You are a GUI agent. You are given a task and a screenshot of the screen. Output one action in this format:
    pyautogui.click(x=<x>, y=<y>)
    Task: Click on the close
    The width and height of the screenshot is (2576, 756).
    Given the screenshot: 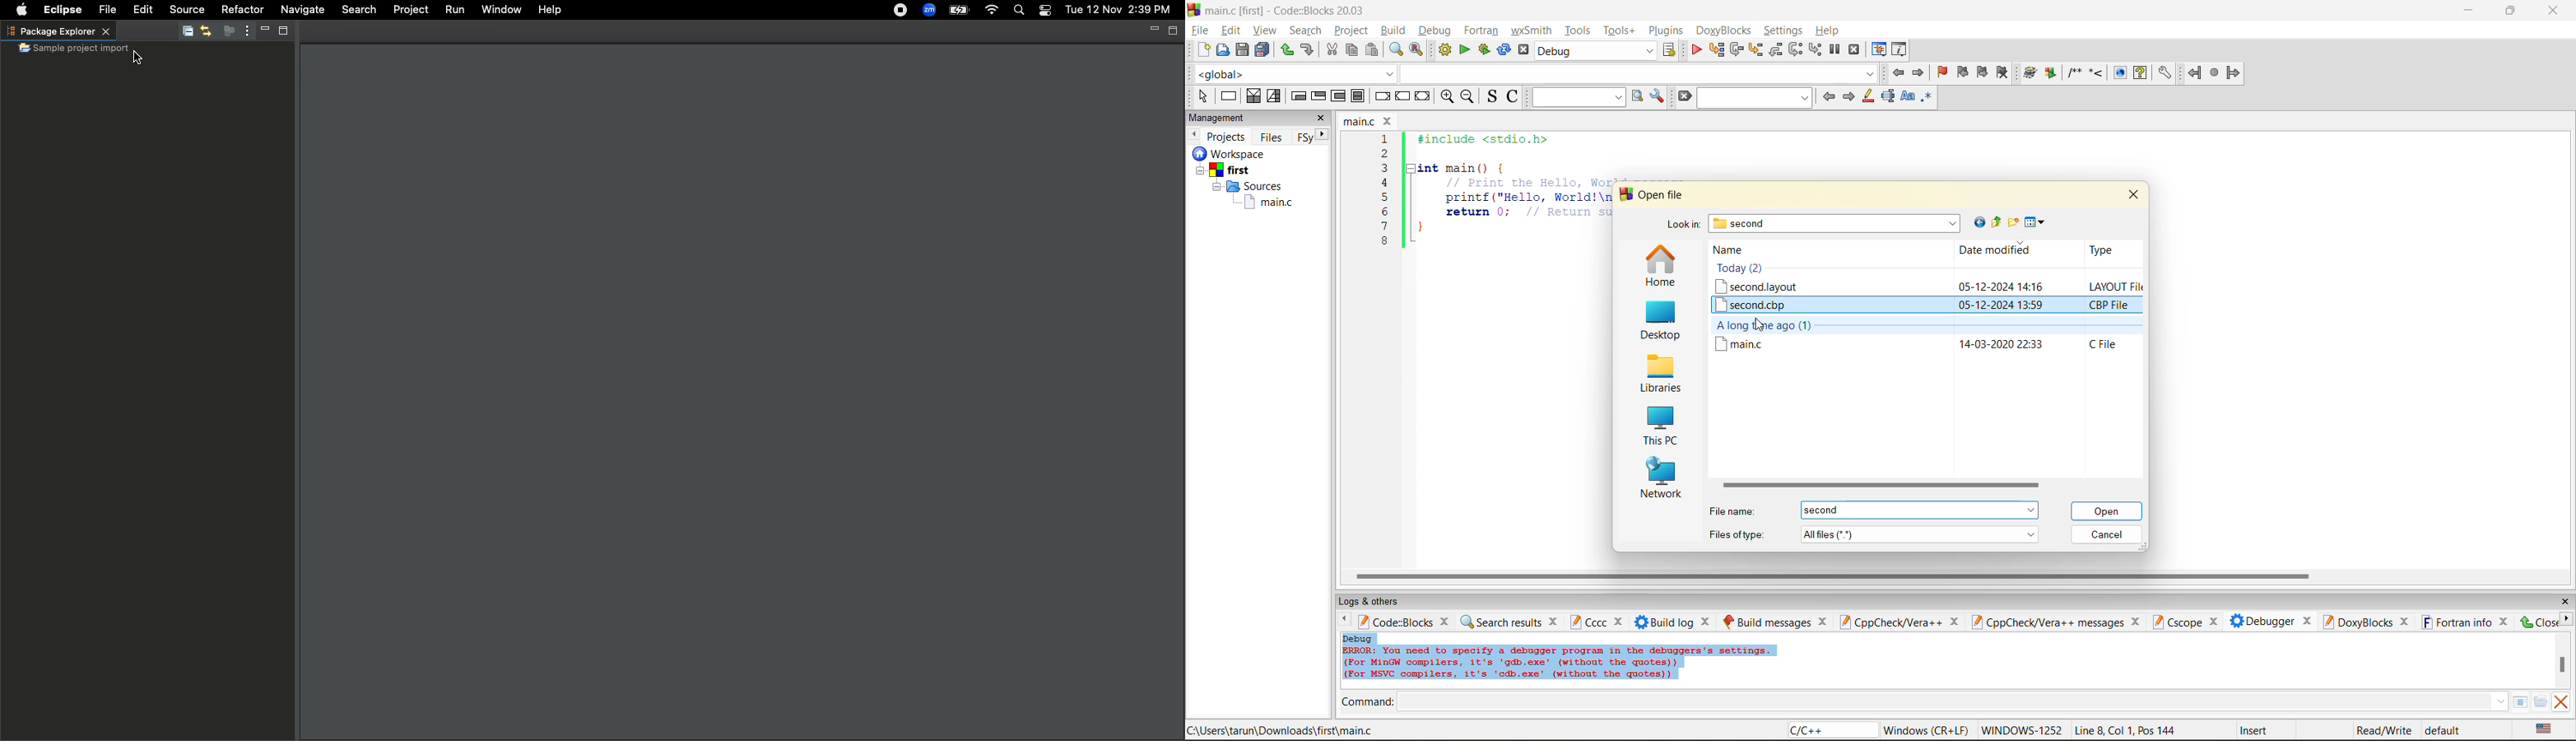 What is the action you would take?
    pyautogui.click(x=2134, y=194)
    